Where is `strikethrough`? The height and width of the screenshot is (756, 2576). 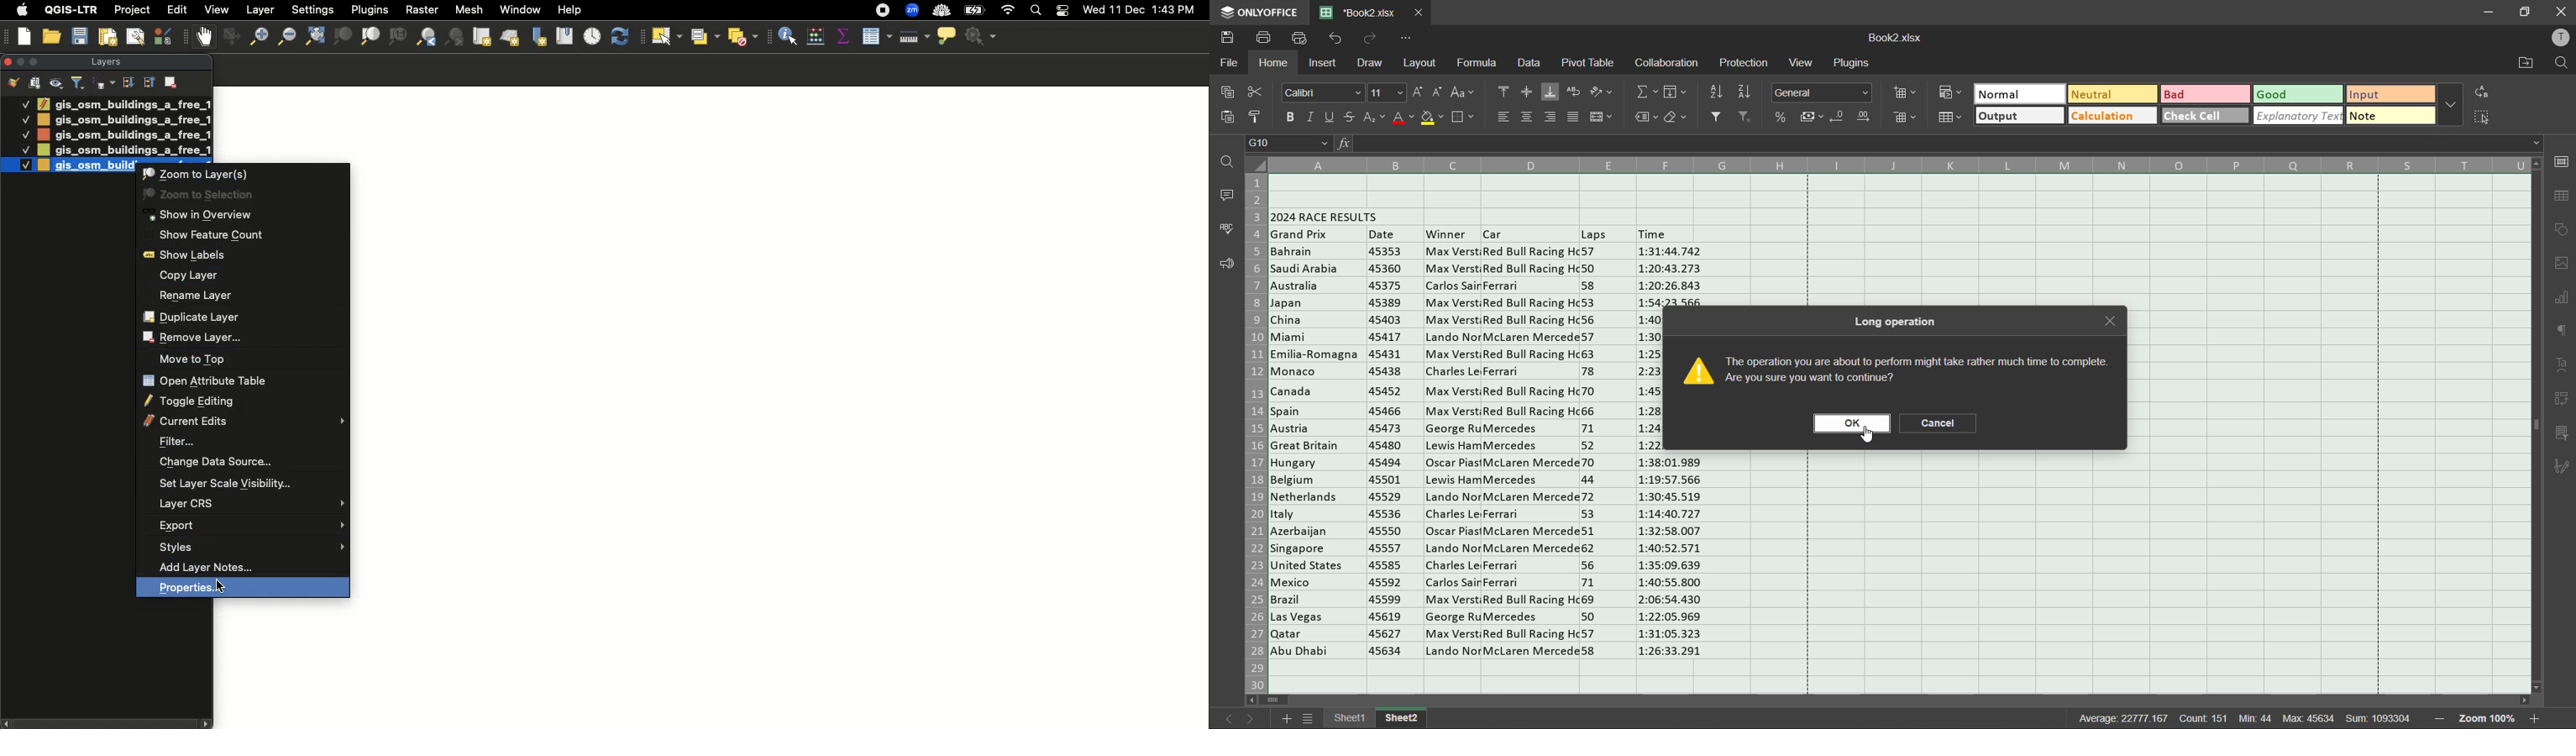 strikethrough is located at coordinates (1352, 121).